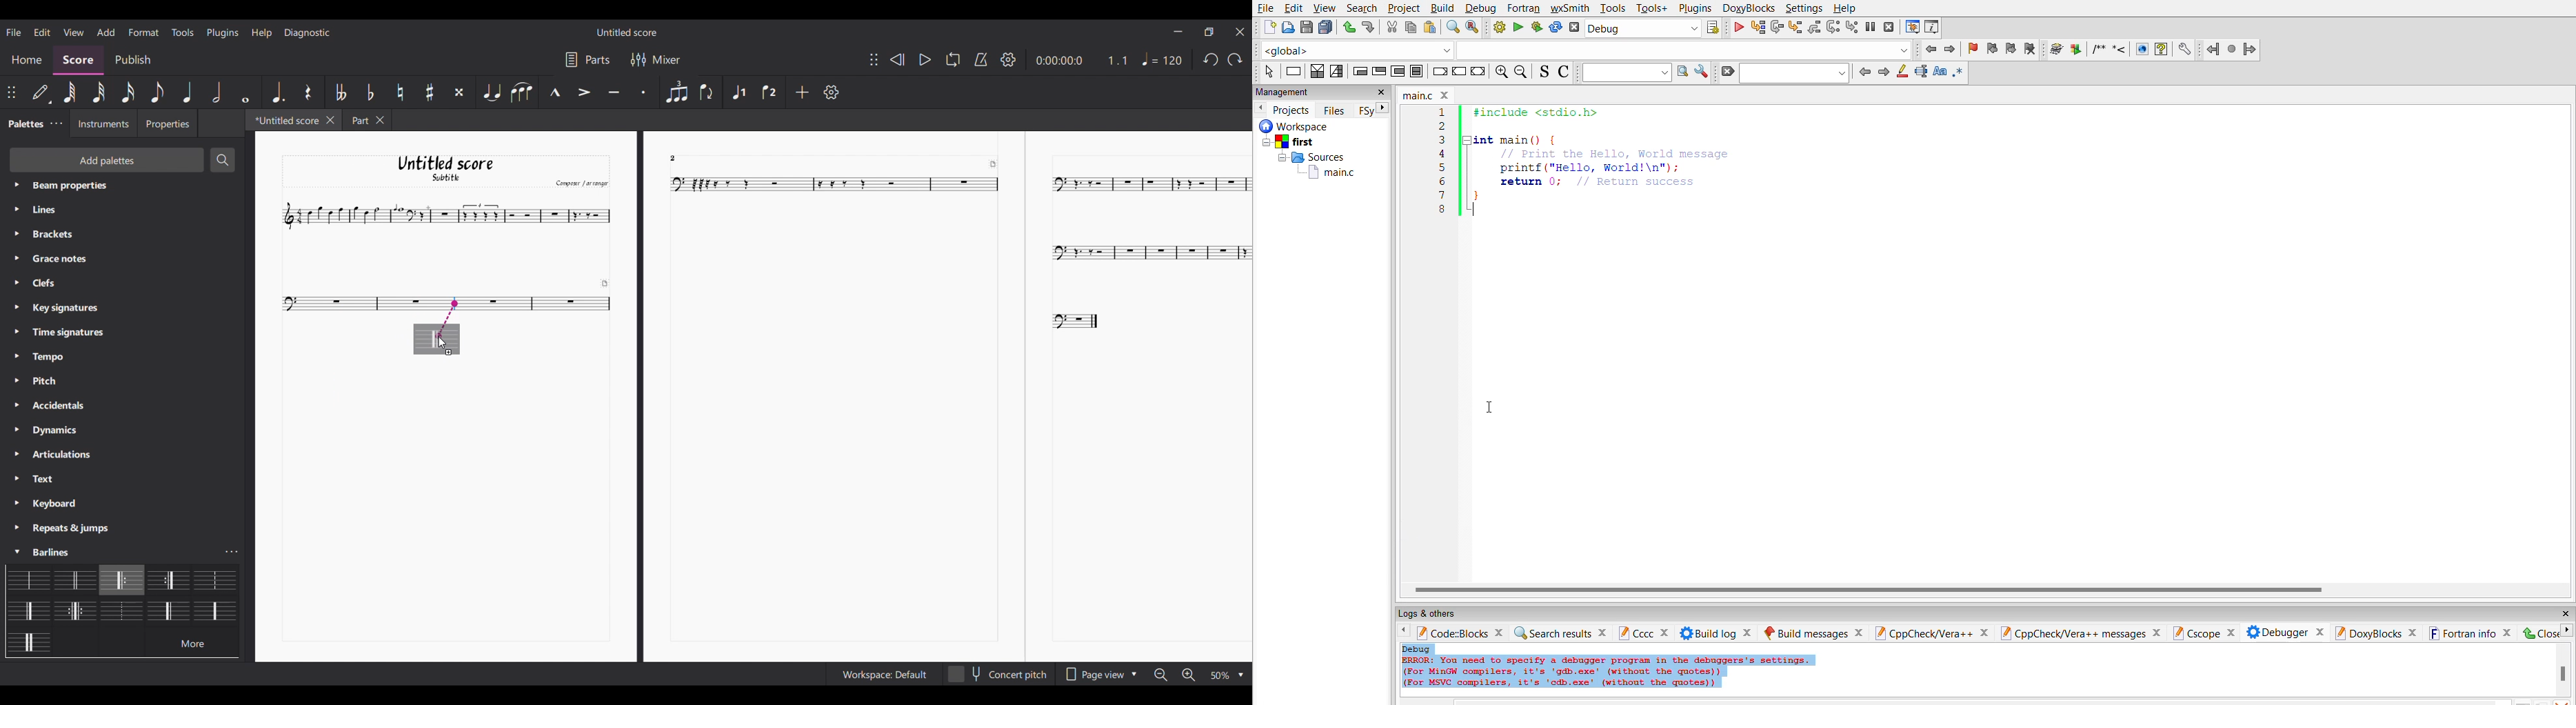 Image resolution: width=2576 pixels, height=728 pixels. Describe the element at coordinates (222, 33) in the screenshot. I see `Plugins menu` at that location.